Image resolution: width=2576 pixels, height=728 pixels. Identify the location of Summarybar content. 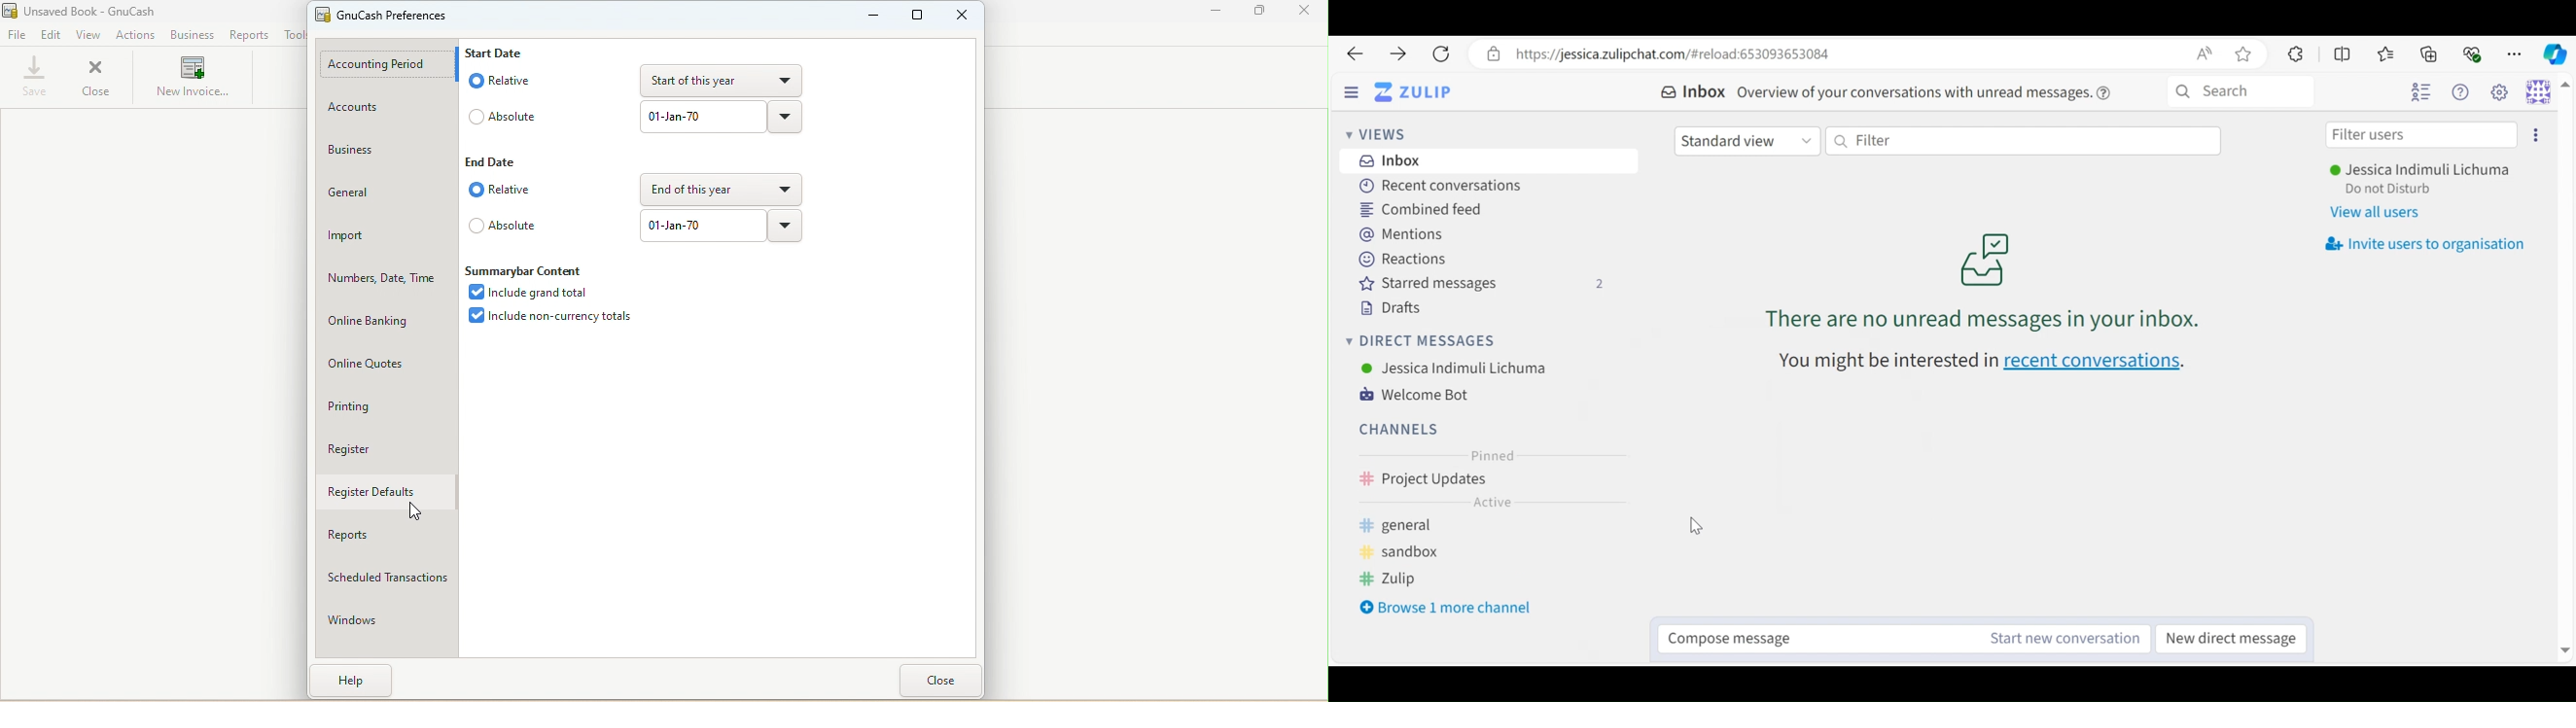
(530, 267).